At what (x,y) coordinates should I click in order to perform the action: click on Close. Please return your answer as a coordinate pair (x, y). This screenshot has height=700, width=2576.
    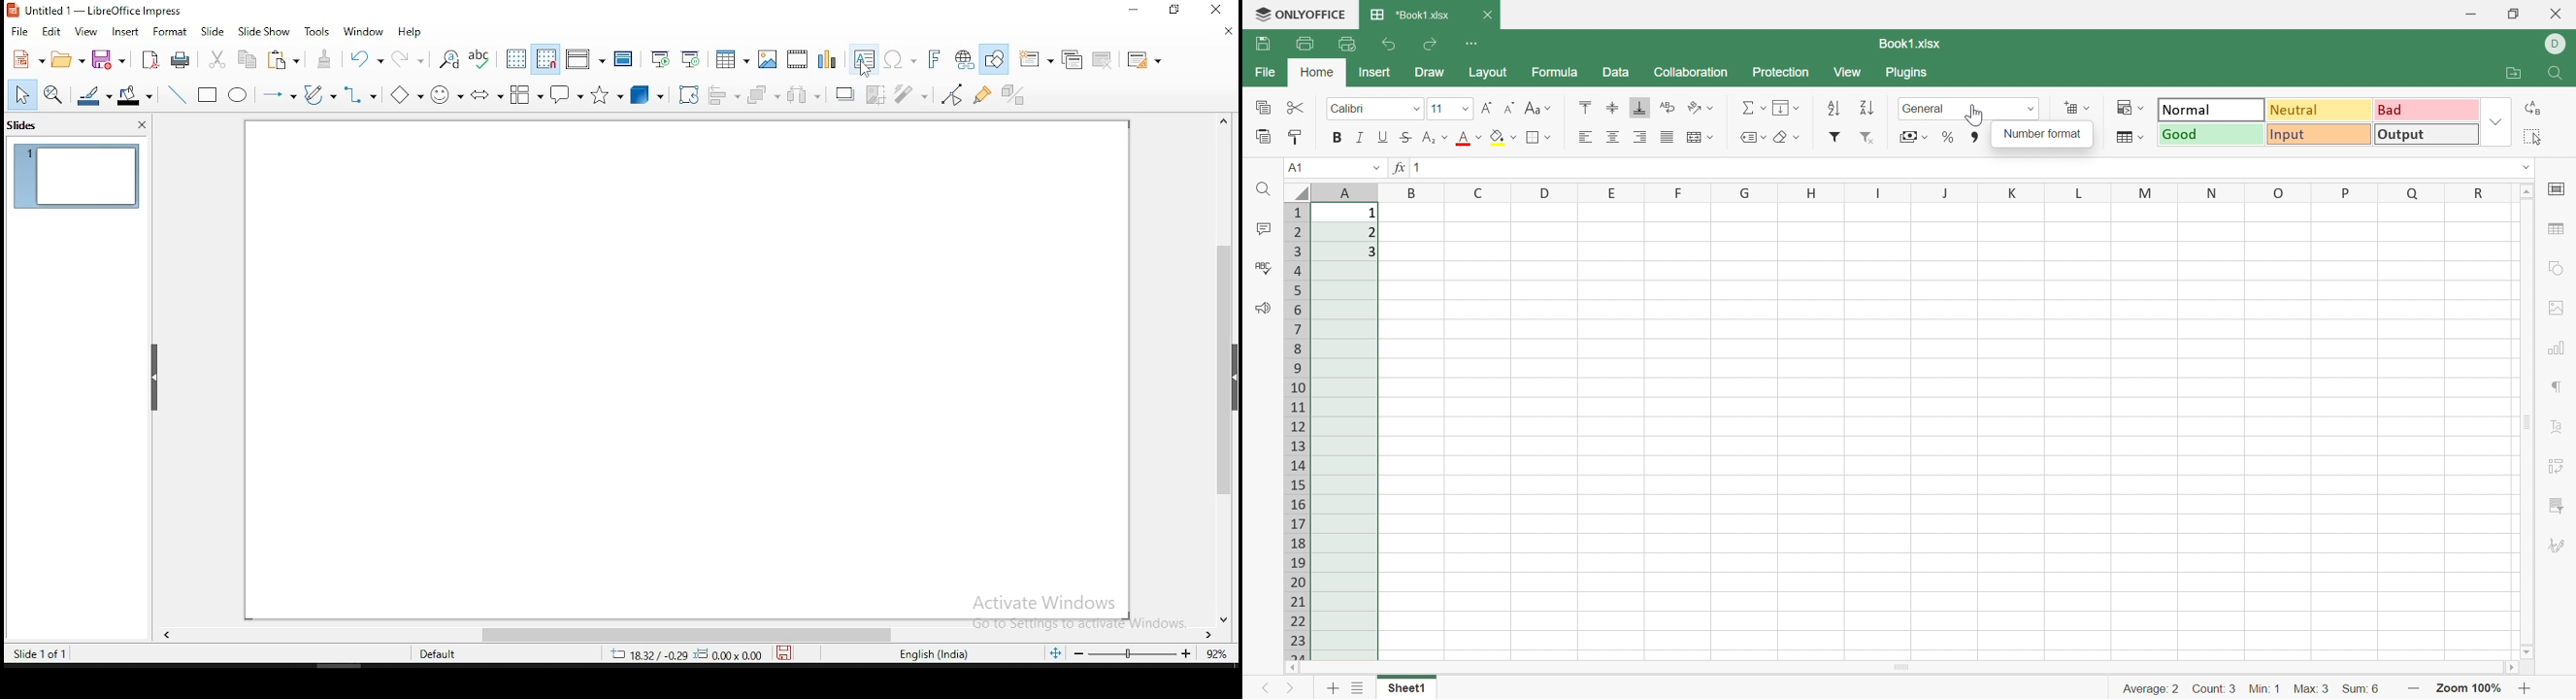
    Looking at the image, I should click on (2557, 14).